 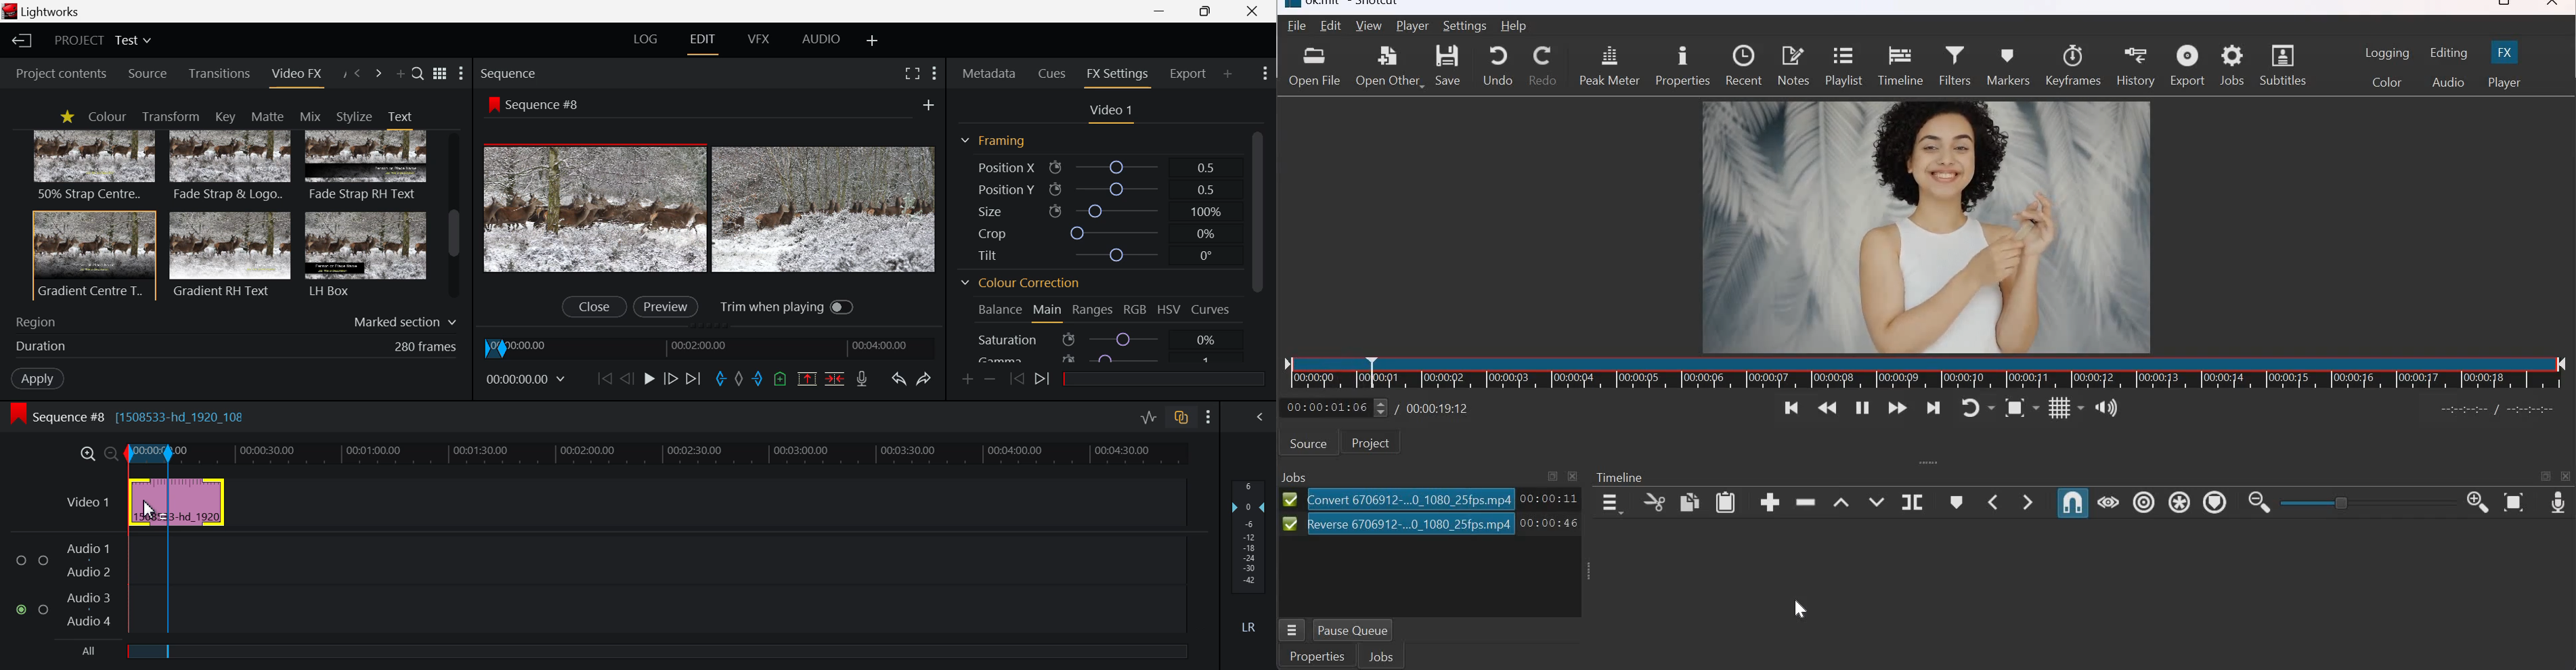 What do you see at coordinates (461, 74) in the screenshot?
I see `Show Settings` at bounding box center [461, 74].